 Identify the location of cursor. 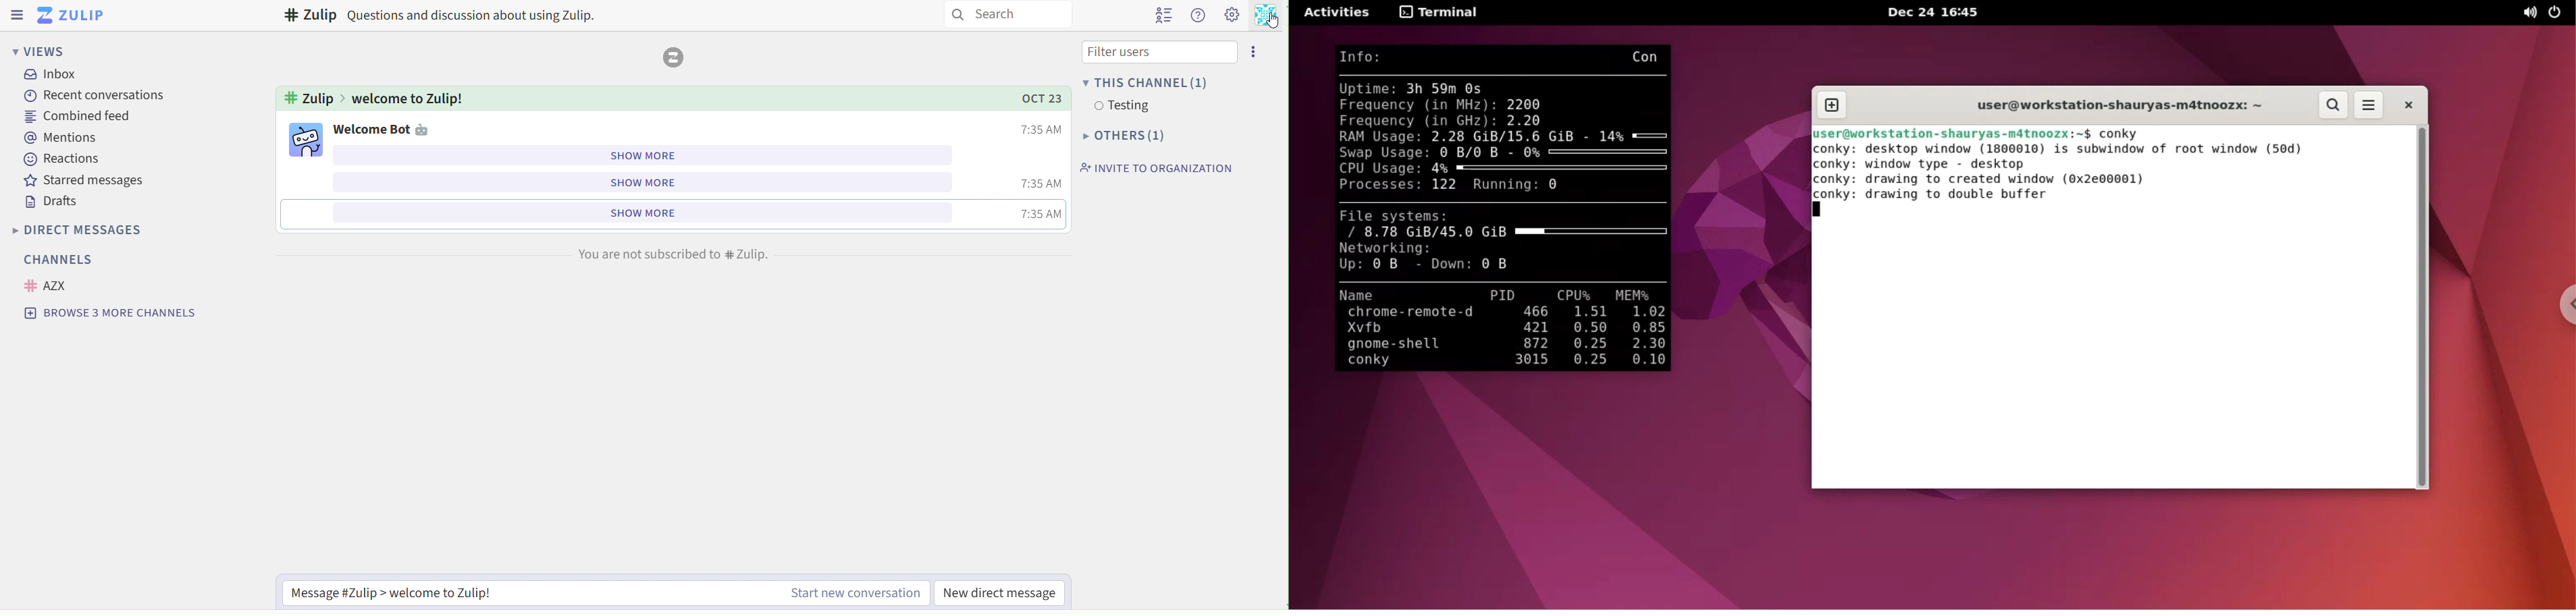
(1273, 21).